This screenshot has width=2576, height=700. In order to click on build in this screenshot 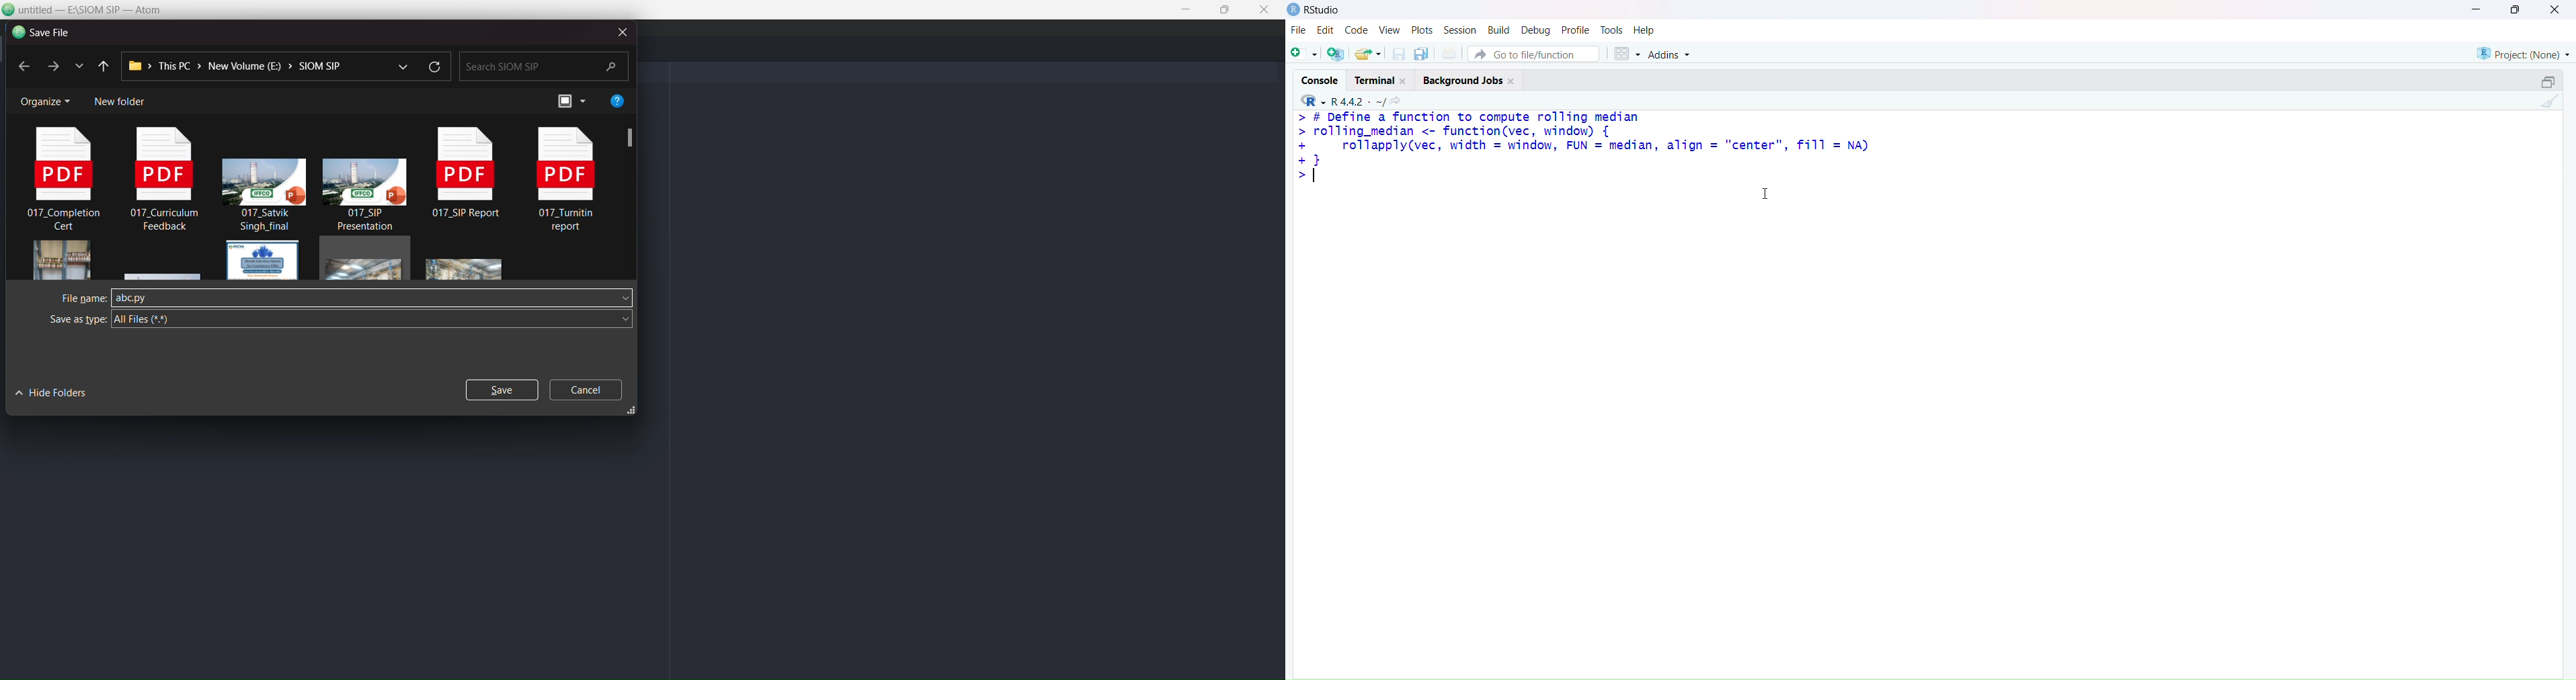, I will do `click(1499, 30)`.